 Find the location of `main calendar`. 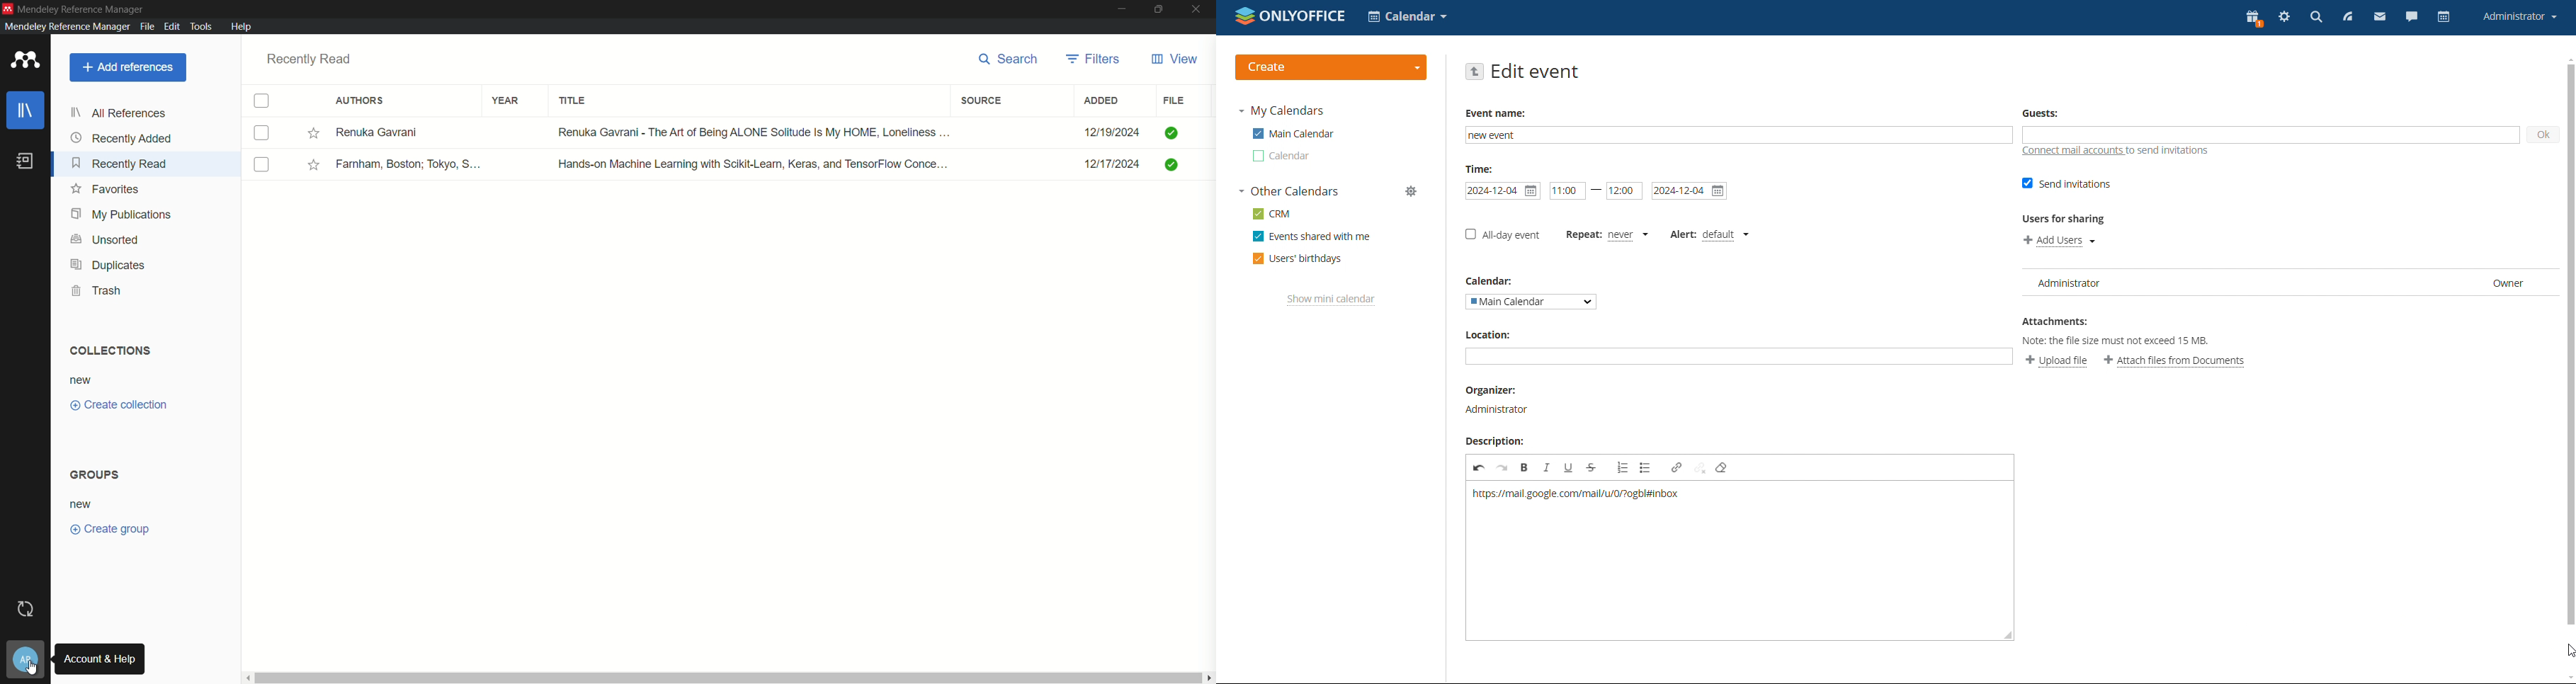

main calendar is located at coordinates (1292, 133).